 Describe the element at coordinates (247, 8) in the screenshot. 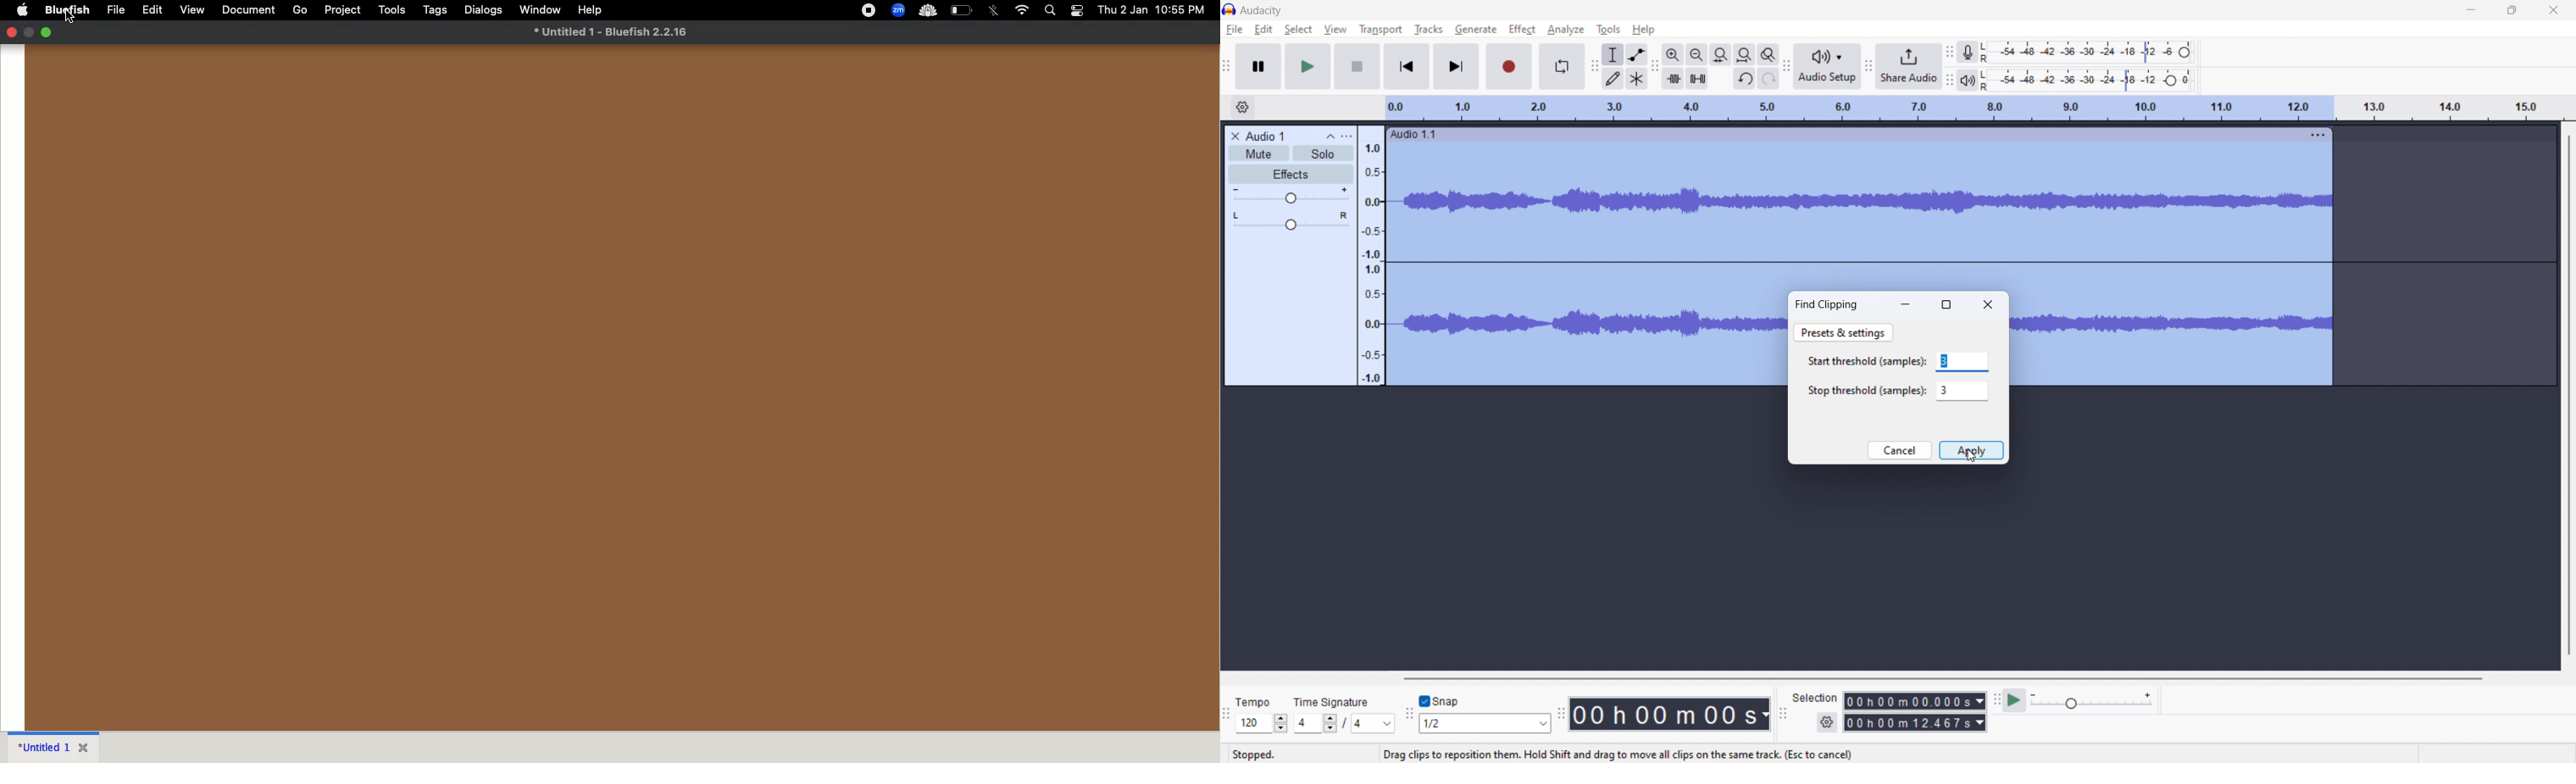

I see `document` at that location.